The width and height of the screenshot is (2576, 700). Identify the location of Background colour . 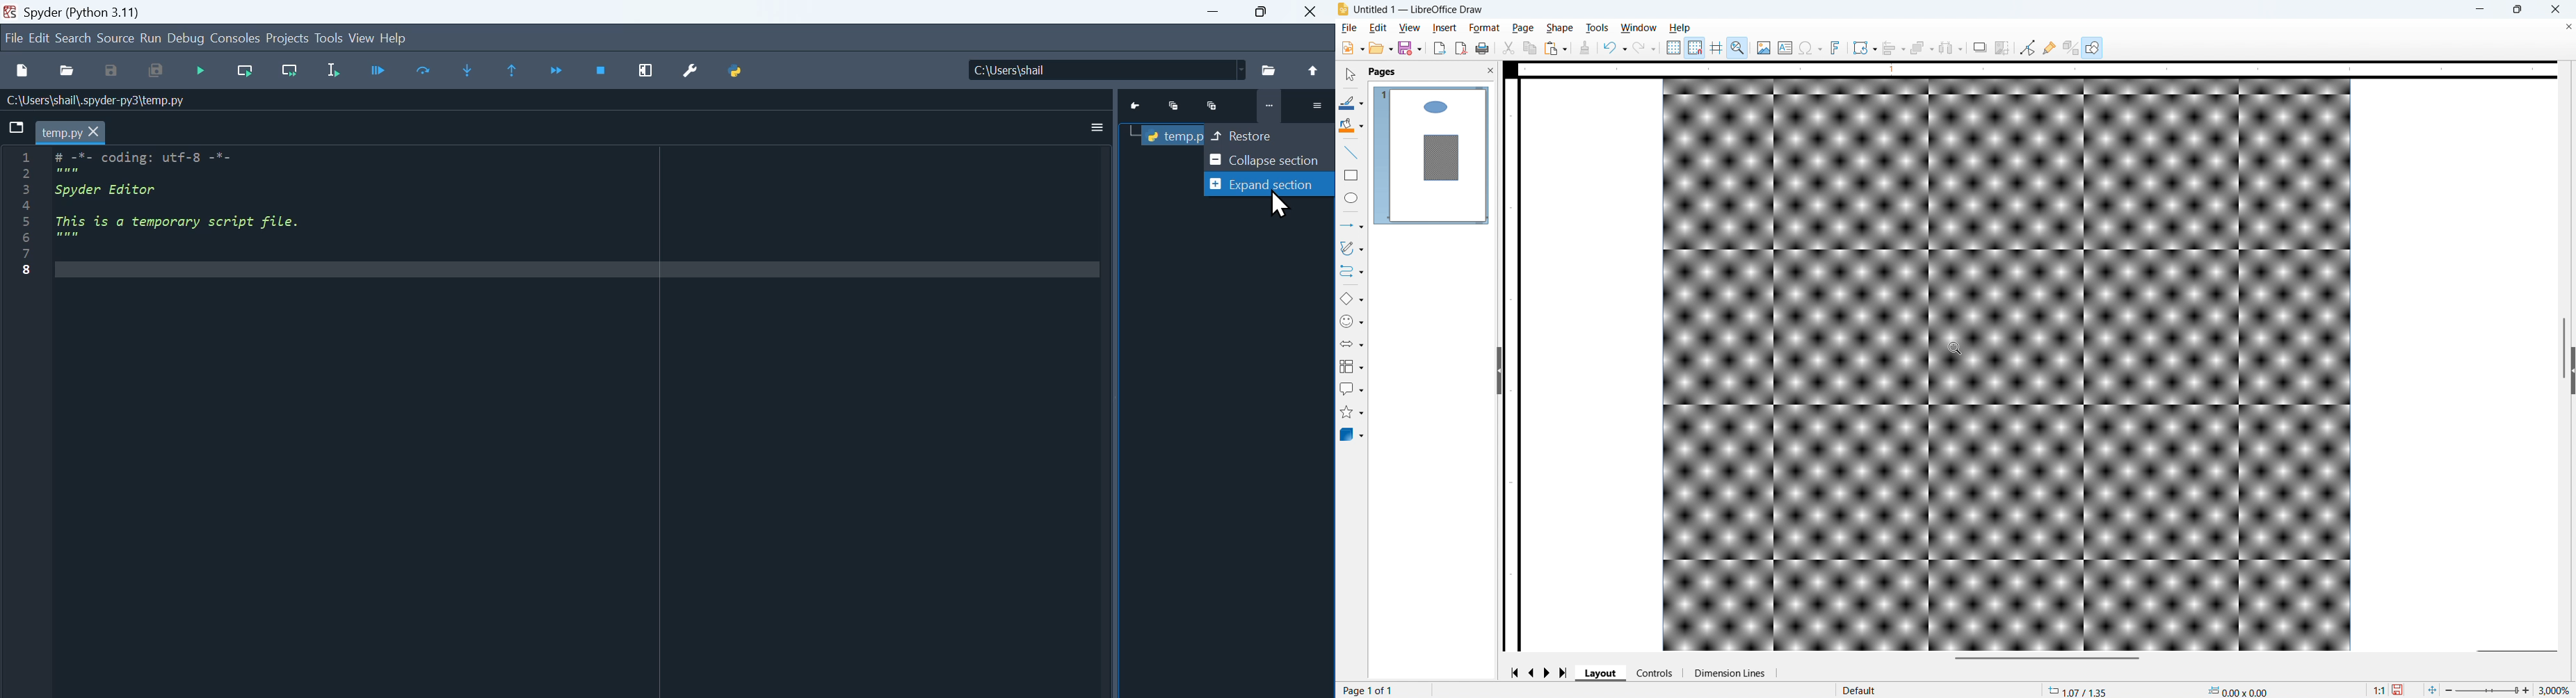
(1351, 125).